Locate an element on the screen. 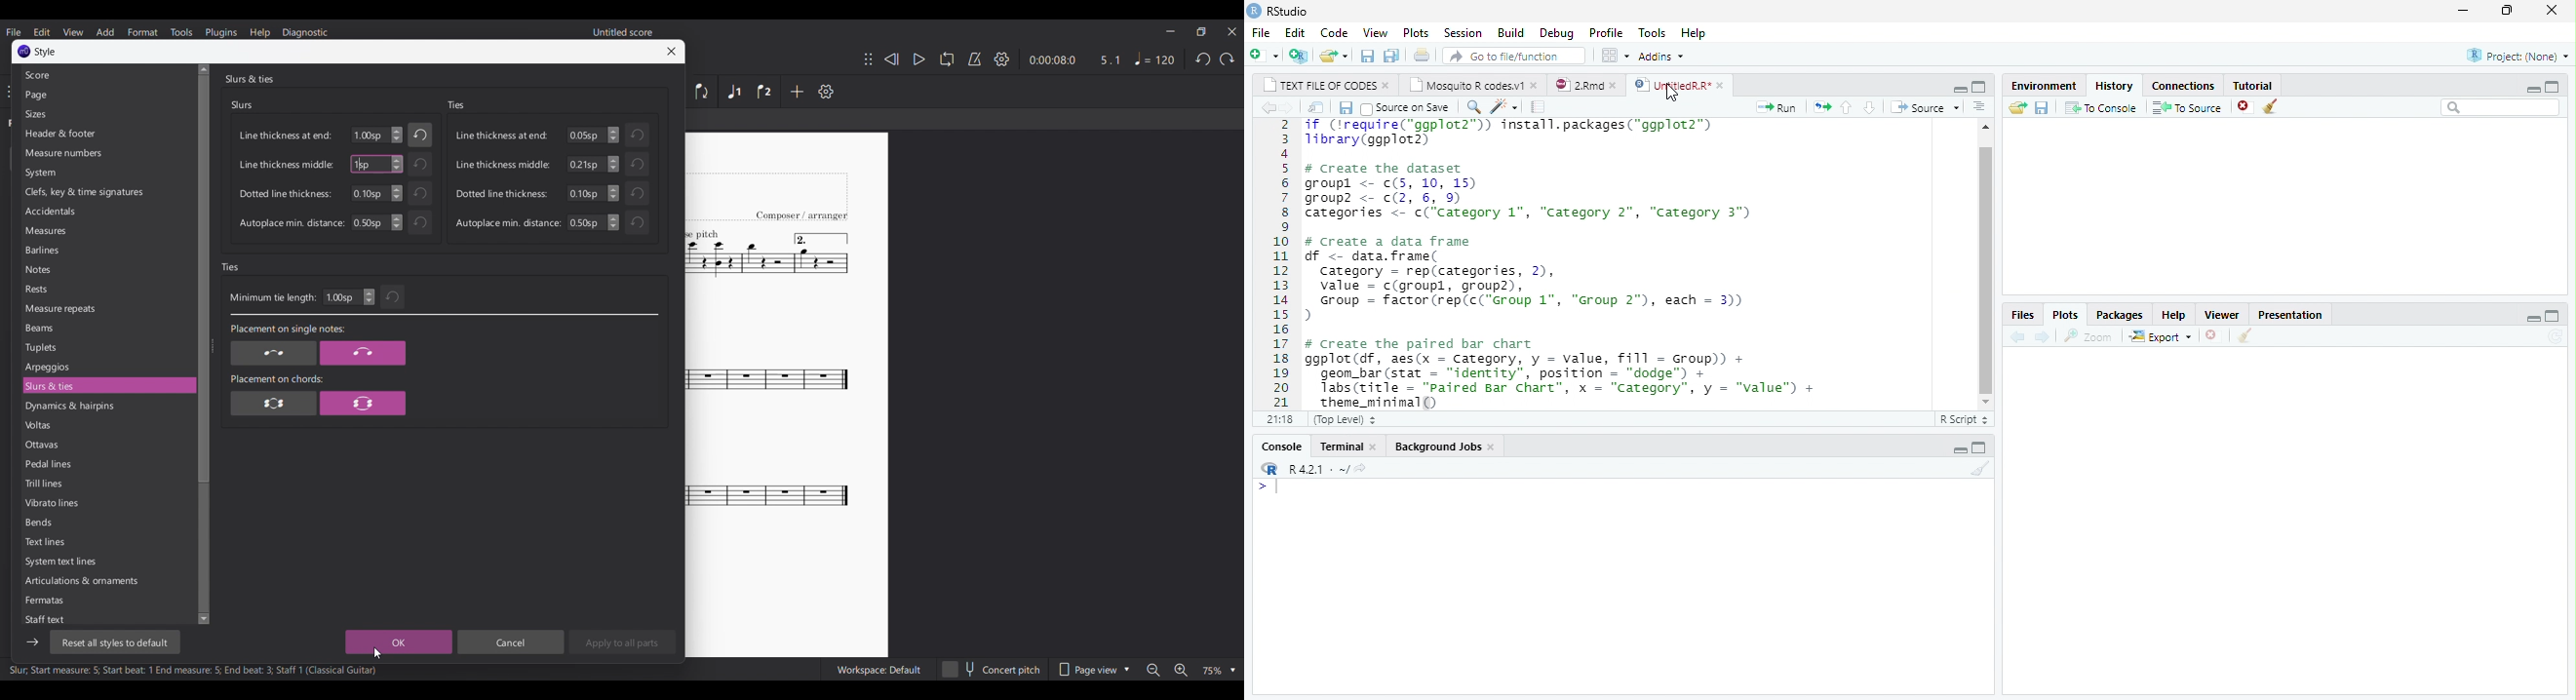  open an existing file is located at coordinates (1333, 55).